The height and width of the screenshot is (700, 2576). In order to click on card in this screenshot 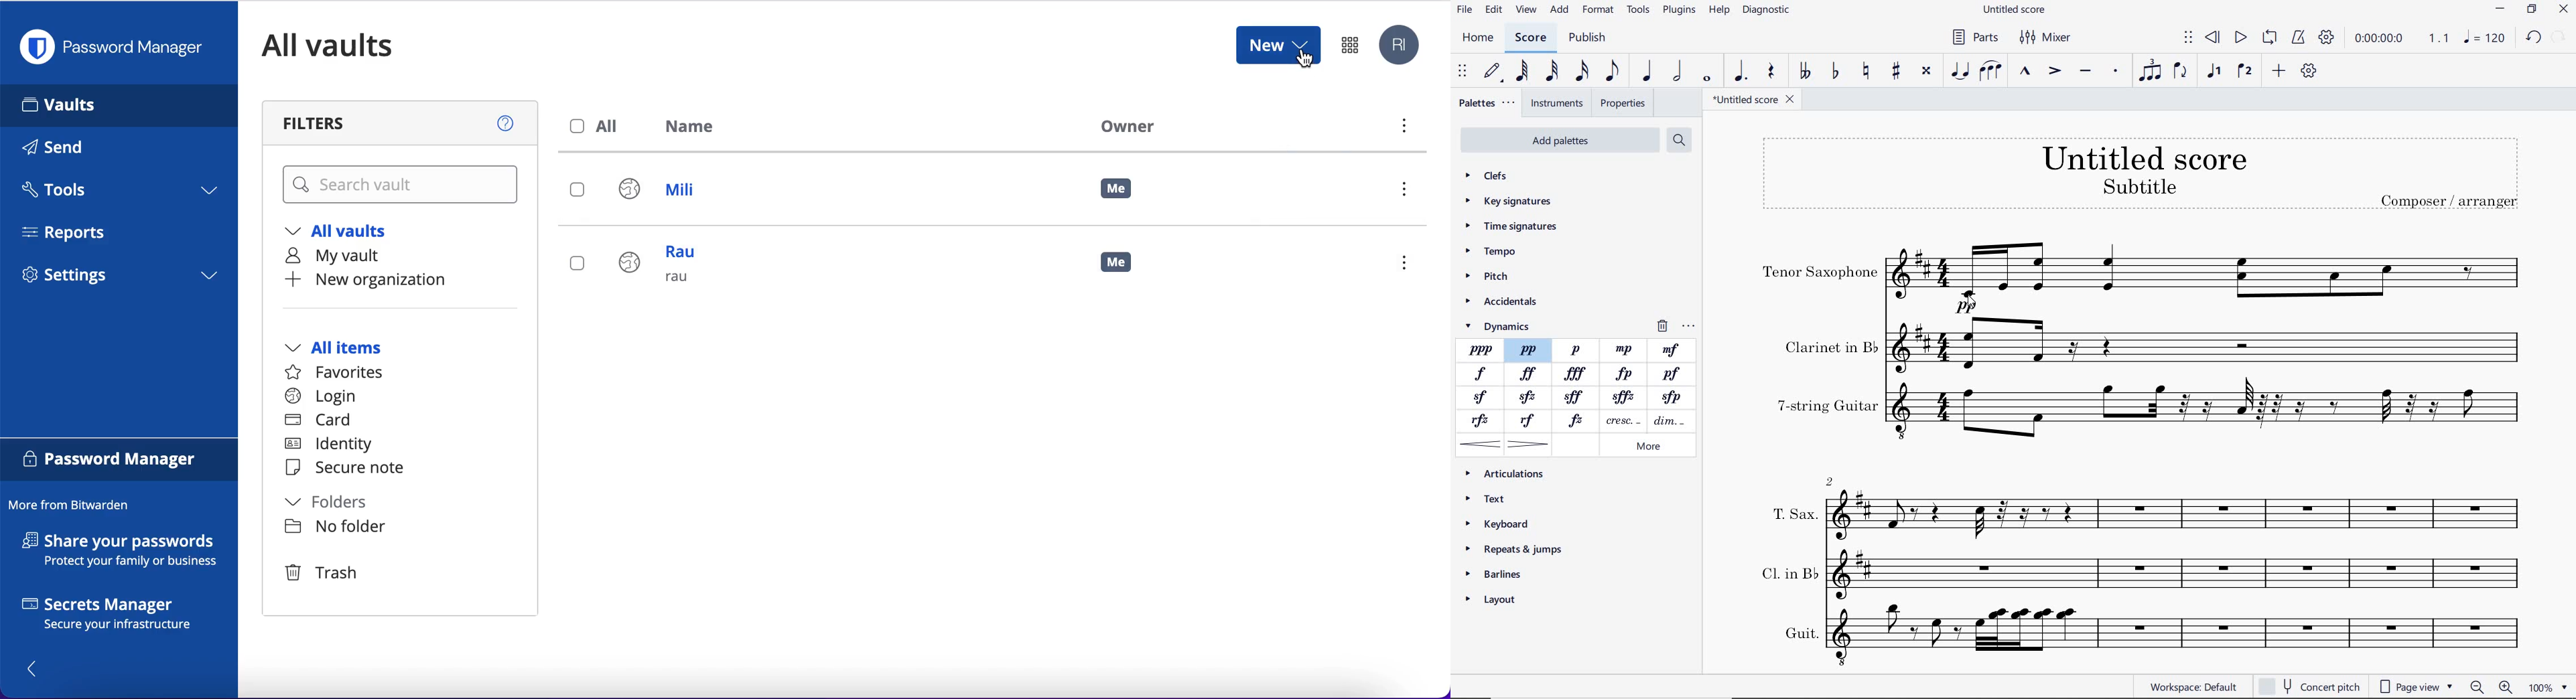, I will do `click(320, 421)`.